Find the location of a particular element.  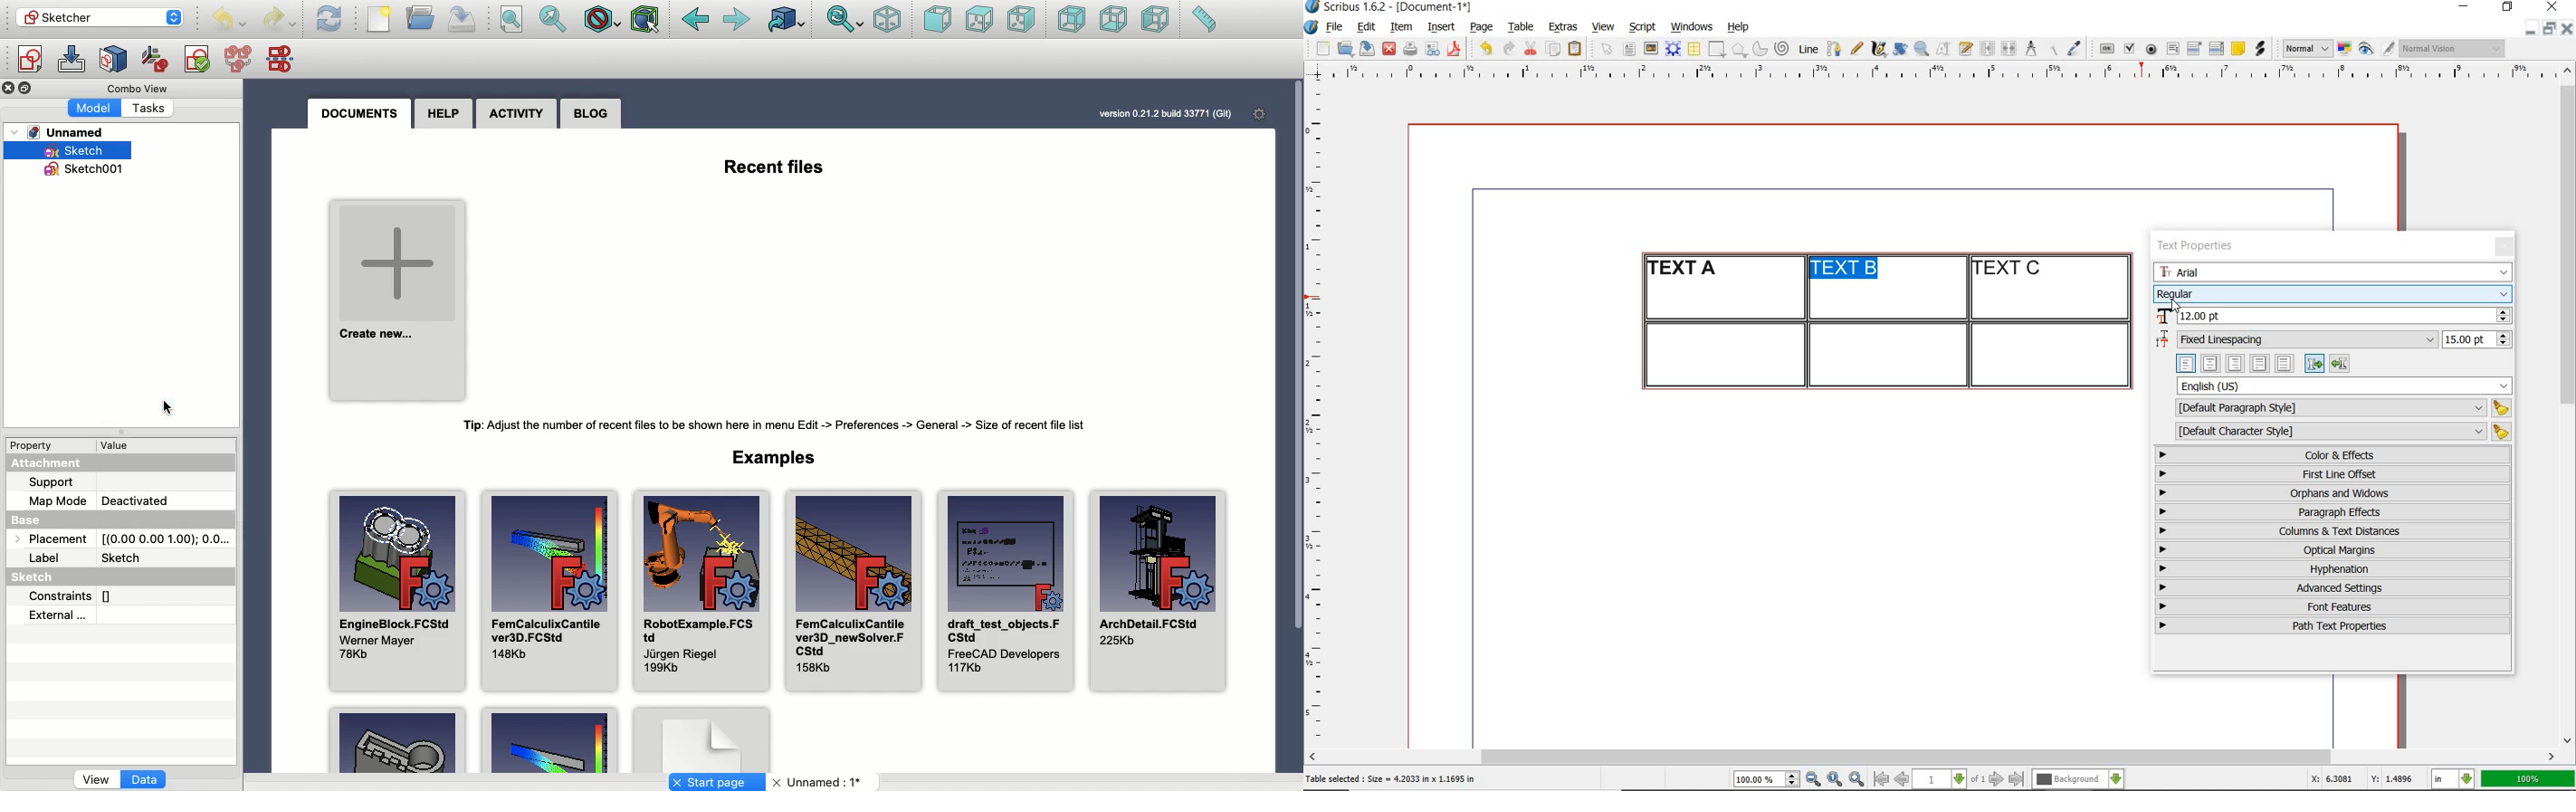

Down arrow is located at coordinates (177, 24).